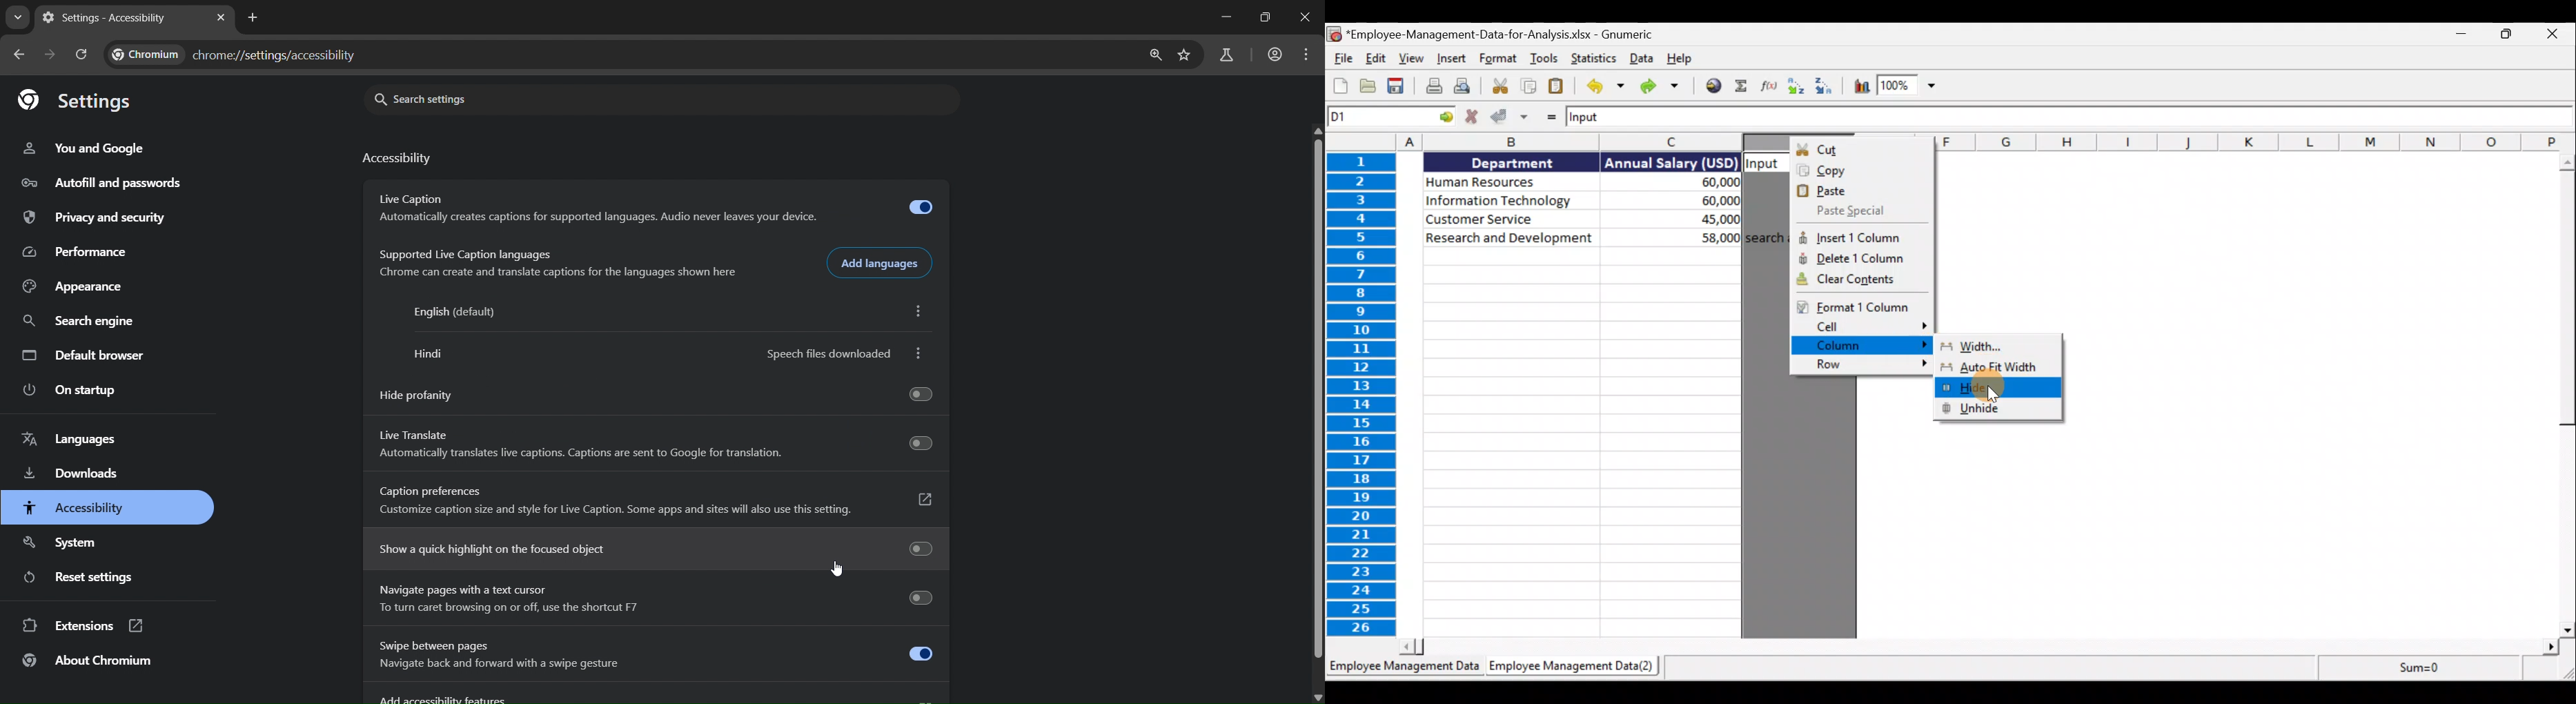  Describe the element at coordinates (2073, 118) in the screenshot. I see `Formula bar` at that location.